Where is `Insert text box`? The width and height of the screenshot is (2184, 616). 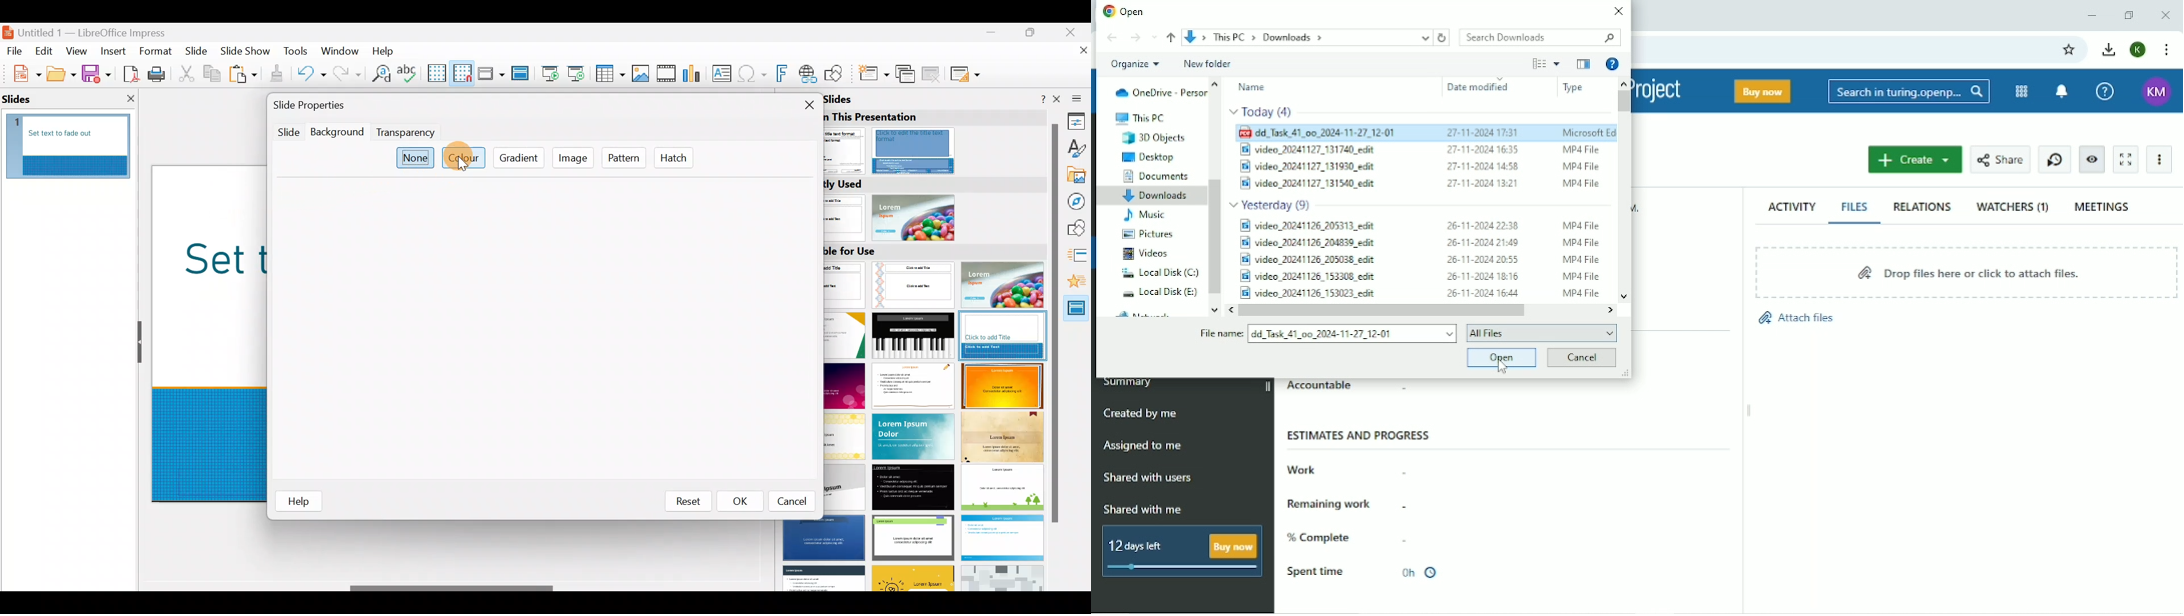
Insert text box is located at coordinates (724, 74).